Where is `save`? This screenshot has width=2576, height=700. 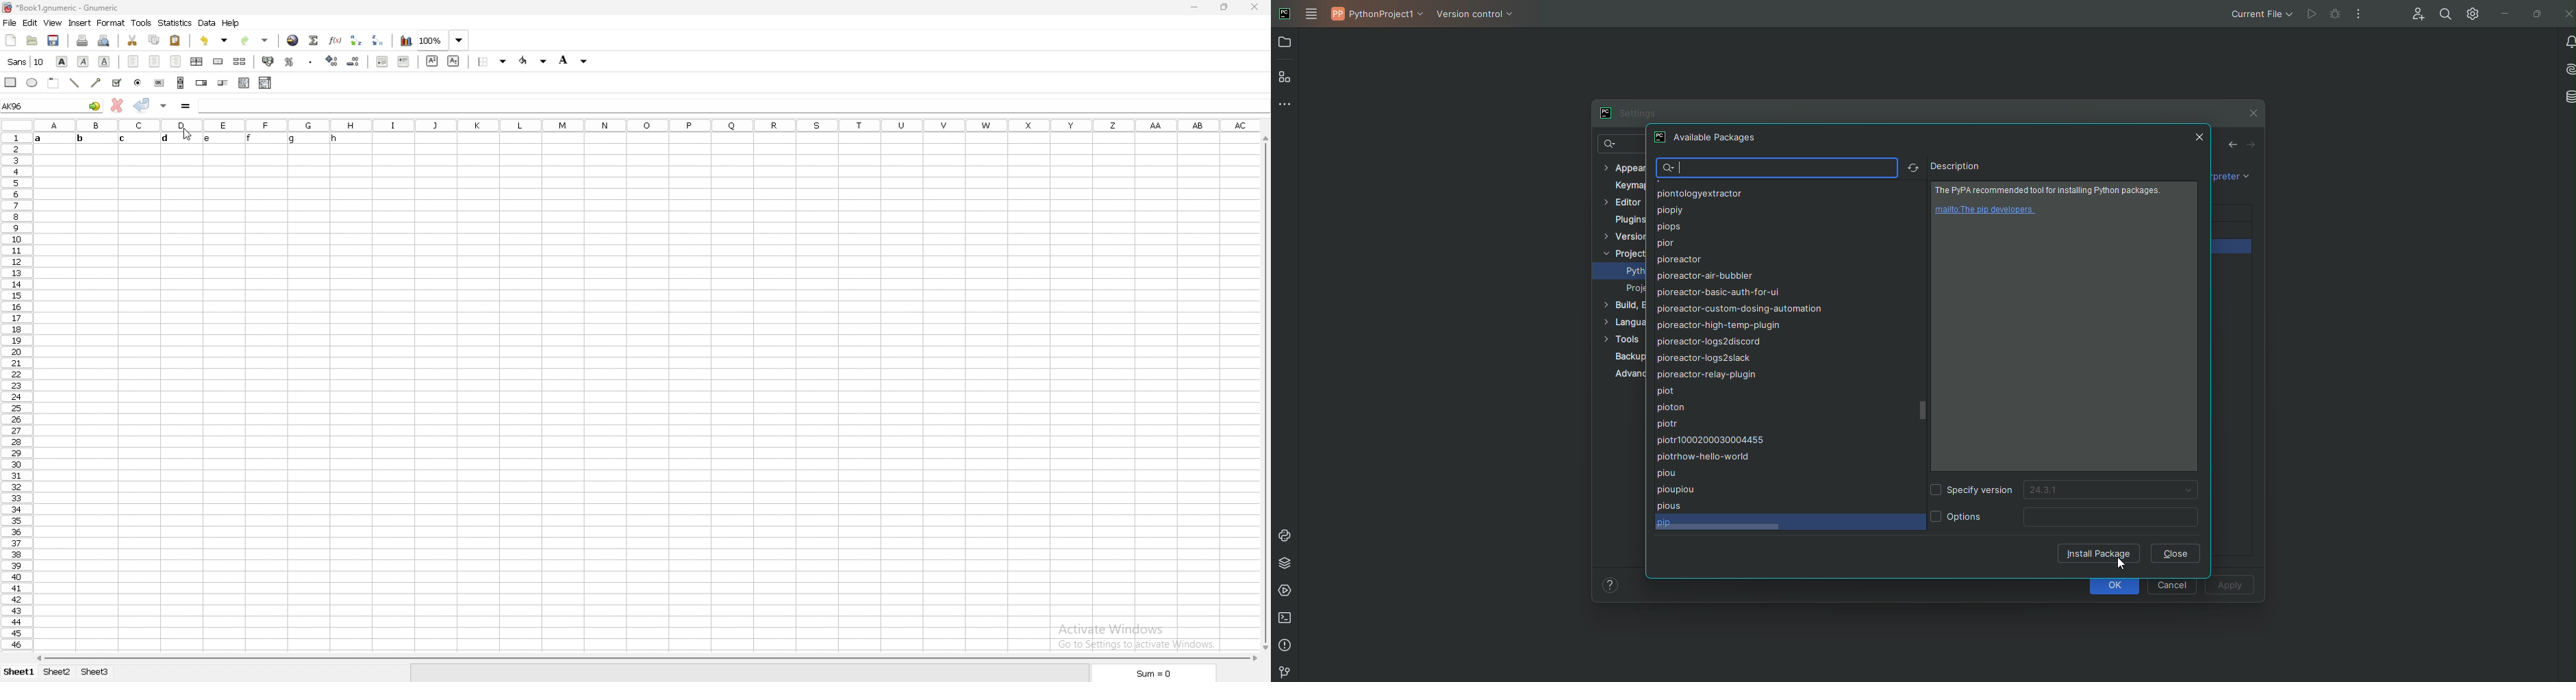 save is located at coordinates (54, 40).